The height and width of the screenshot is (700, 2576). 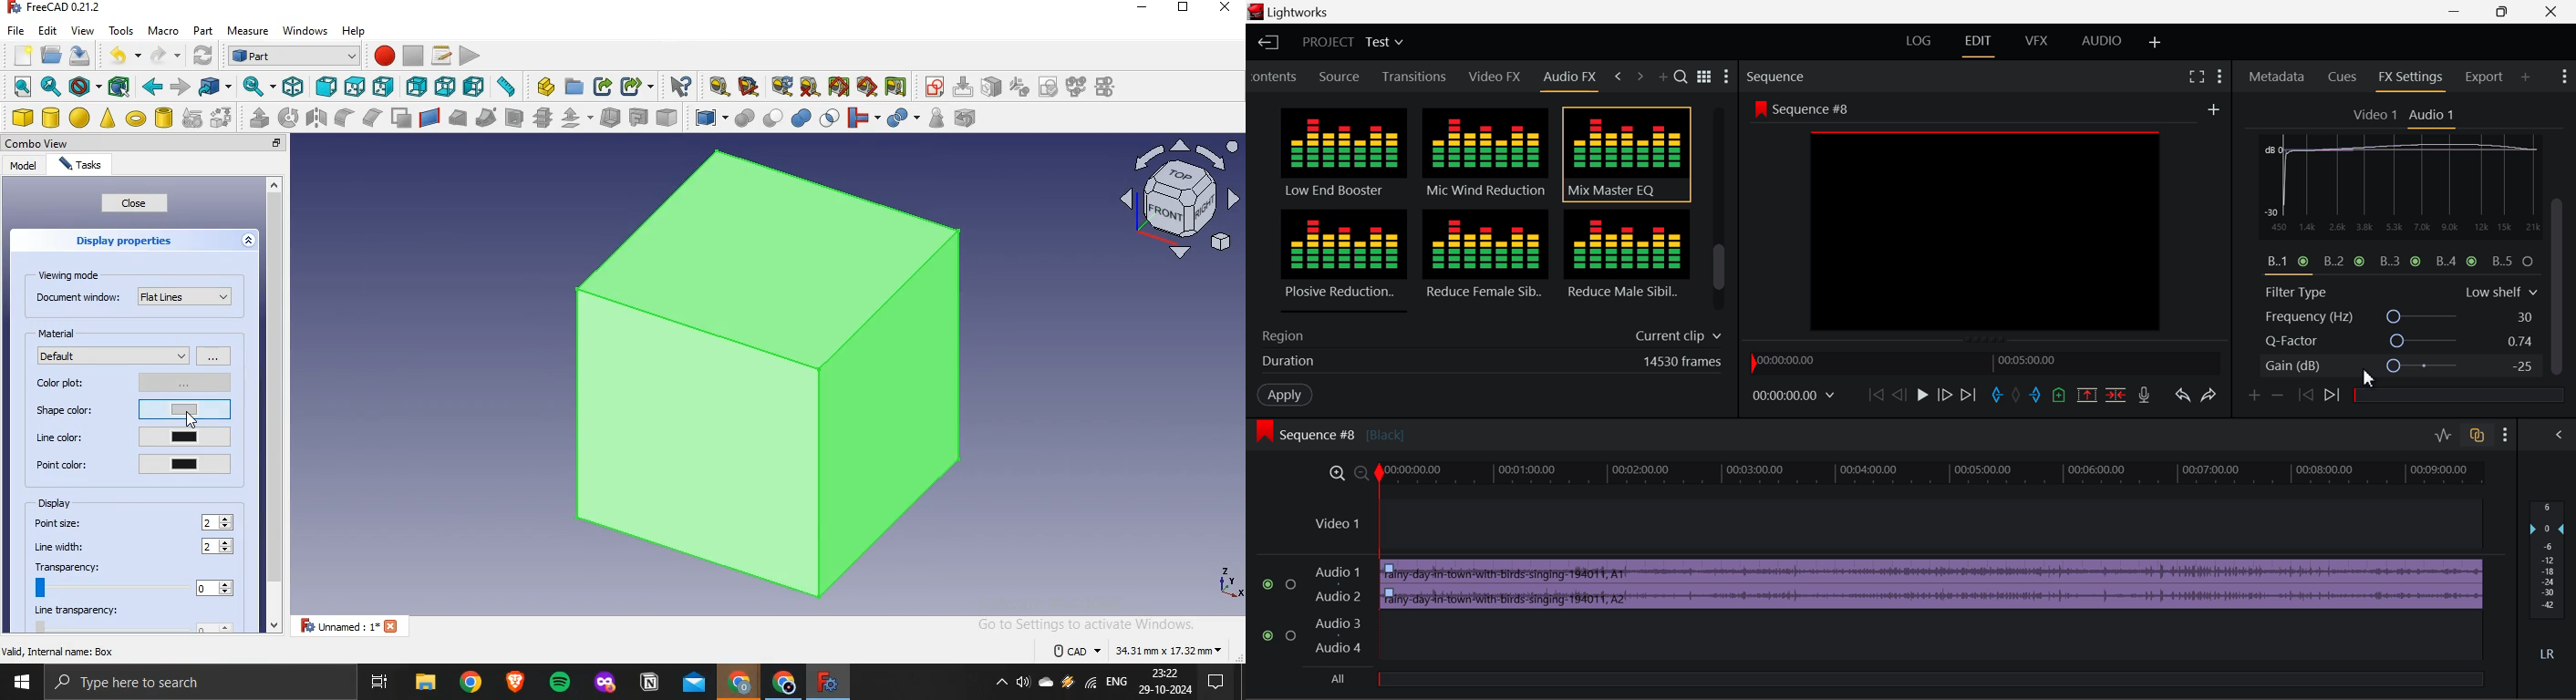 I want to click on sphere, so click(x=80, y=118).